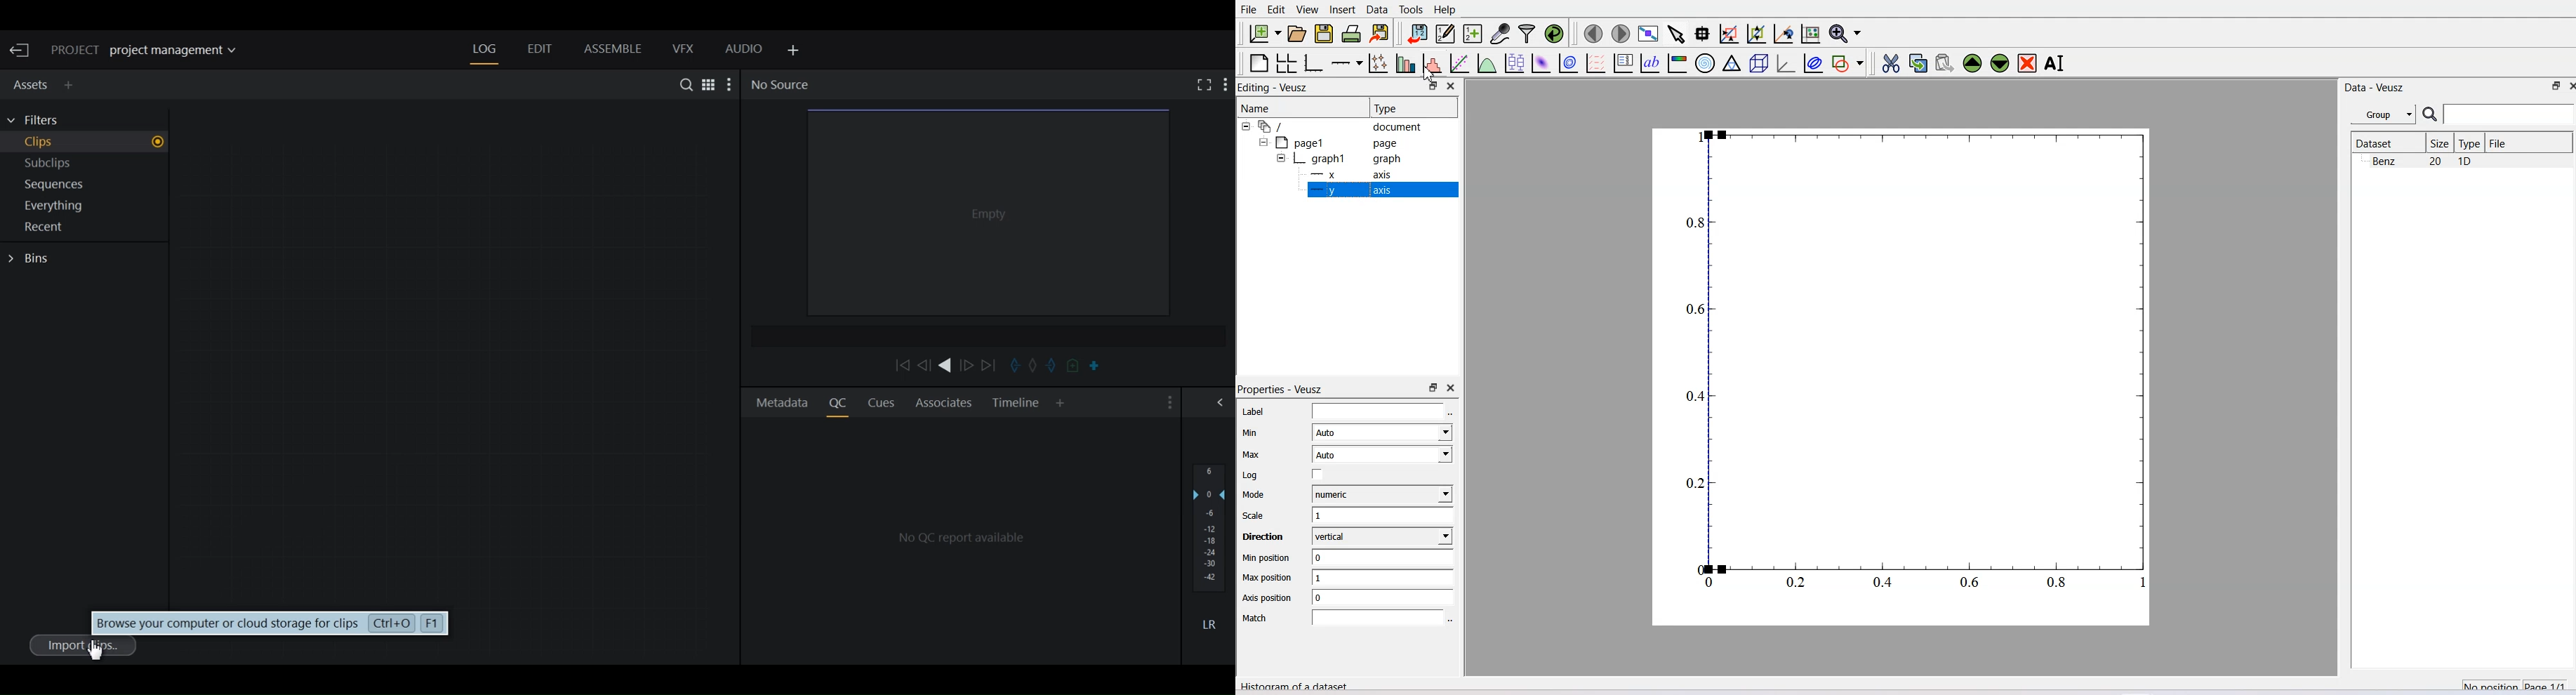  I want to click on Audio output levels, so click(1209, 527).